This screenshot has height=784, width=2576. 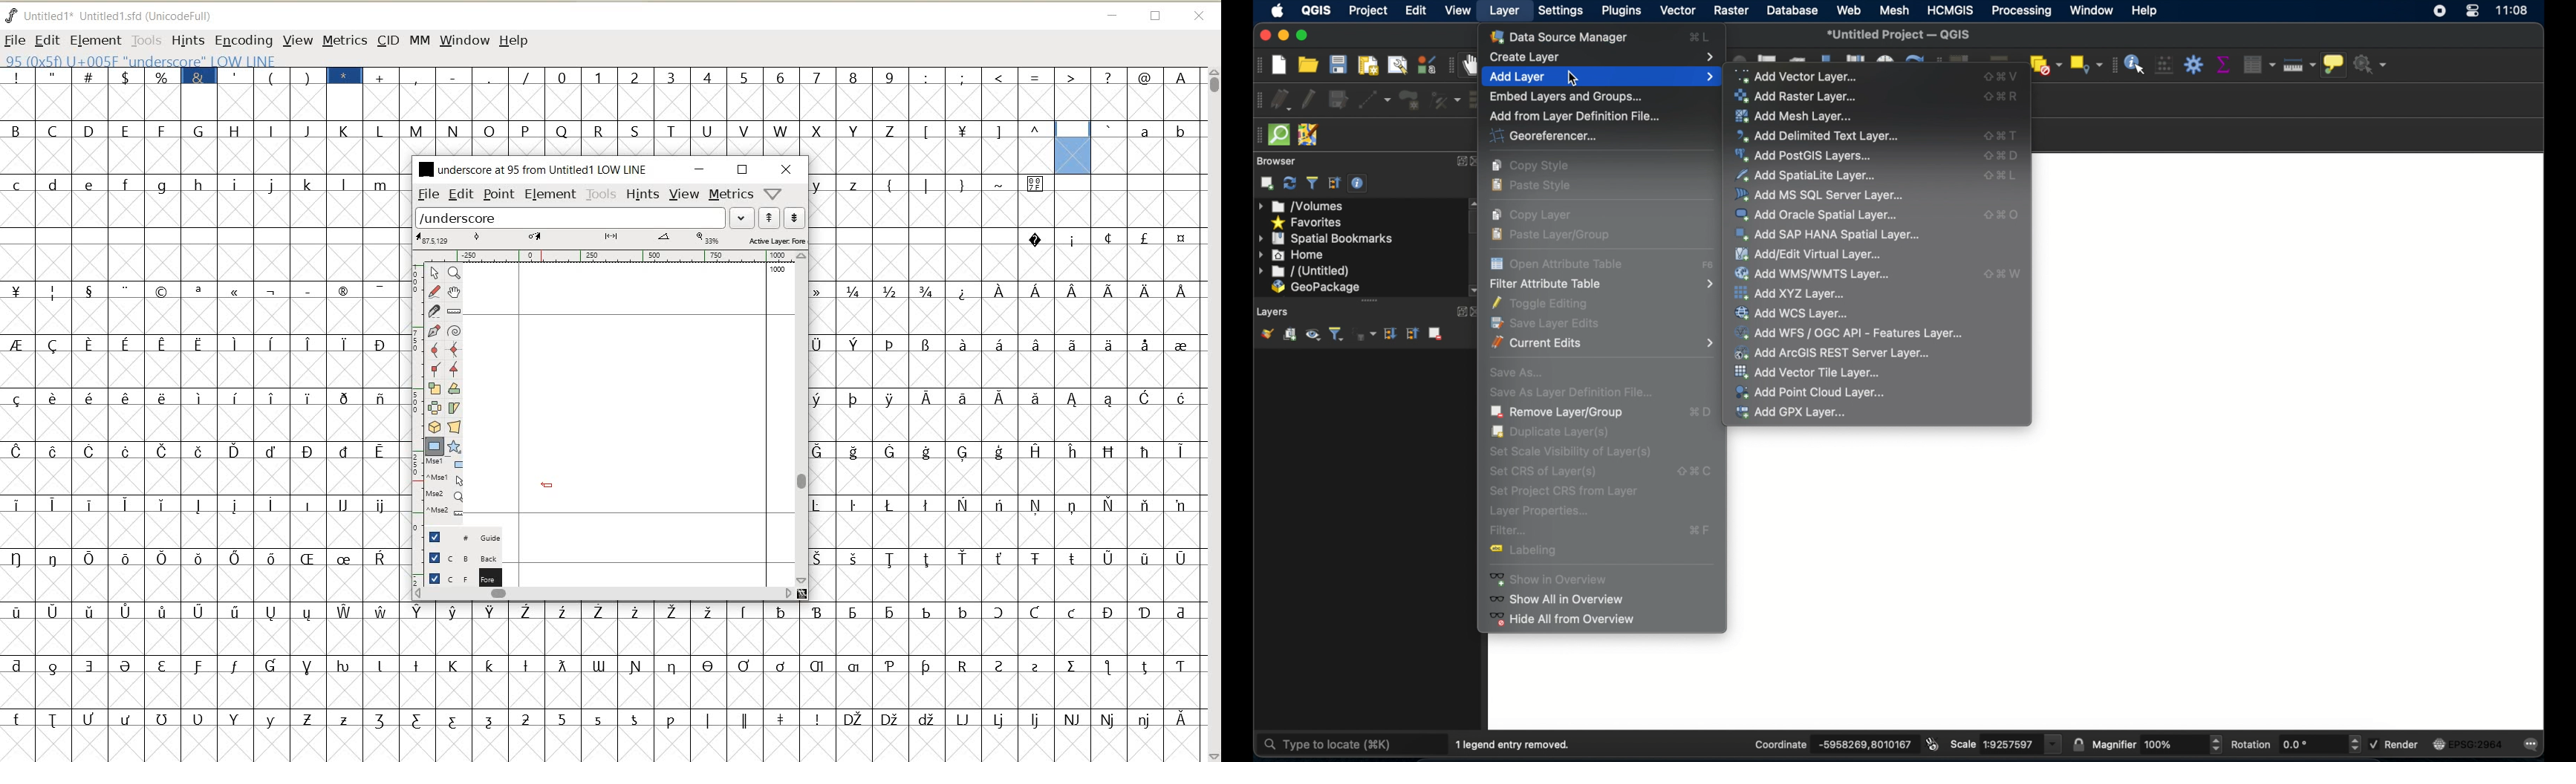 I want to click on set csr of layers, so click(x=1693, y=469).